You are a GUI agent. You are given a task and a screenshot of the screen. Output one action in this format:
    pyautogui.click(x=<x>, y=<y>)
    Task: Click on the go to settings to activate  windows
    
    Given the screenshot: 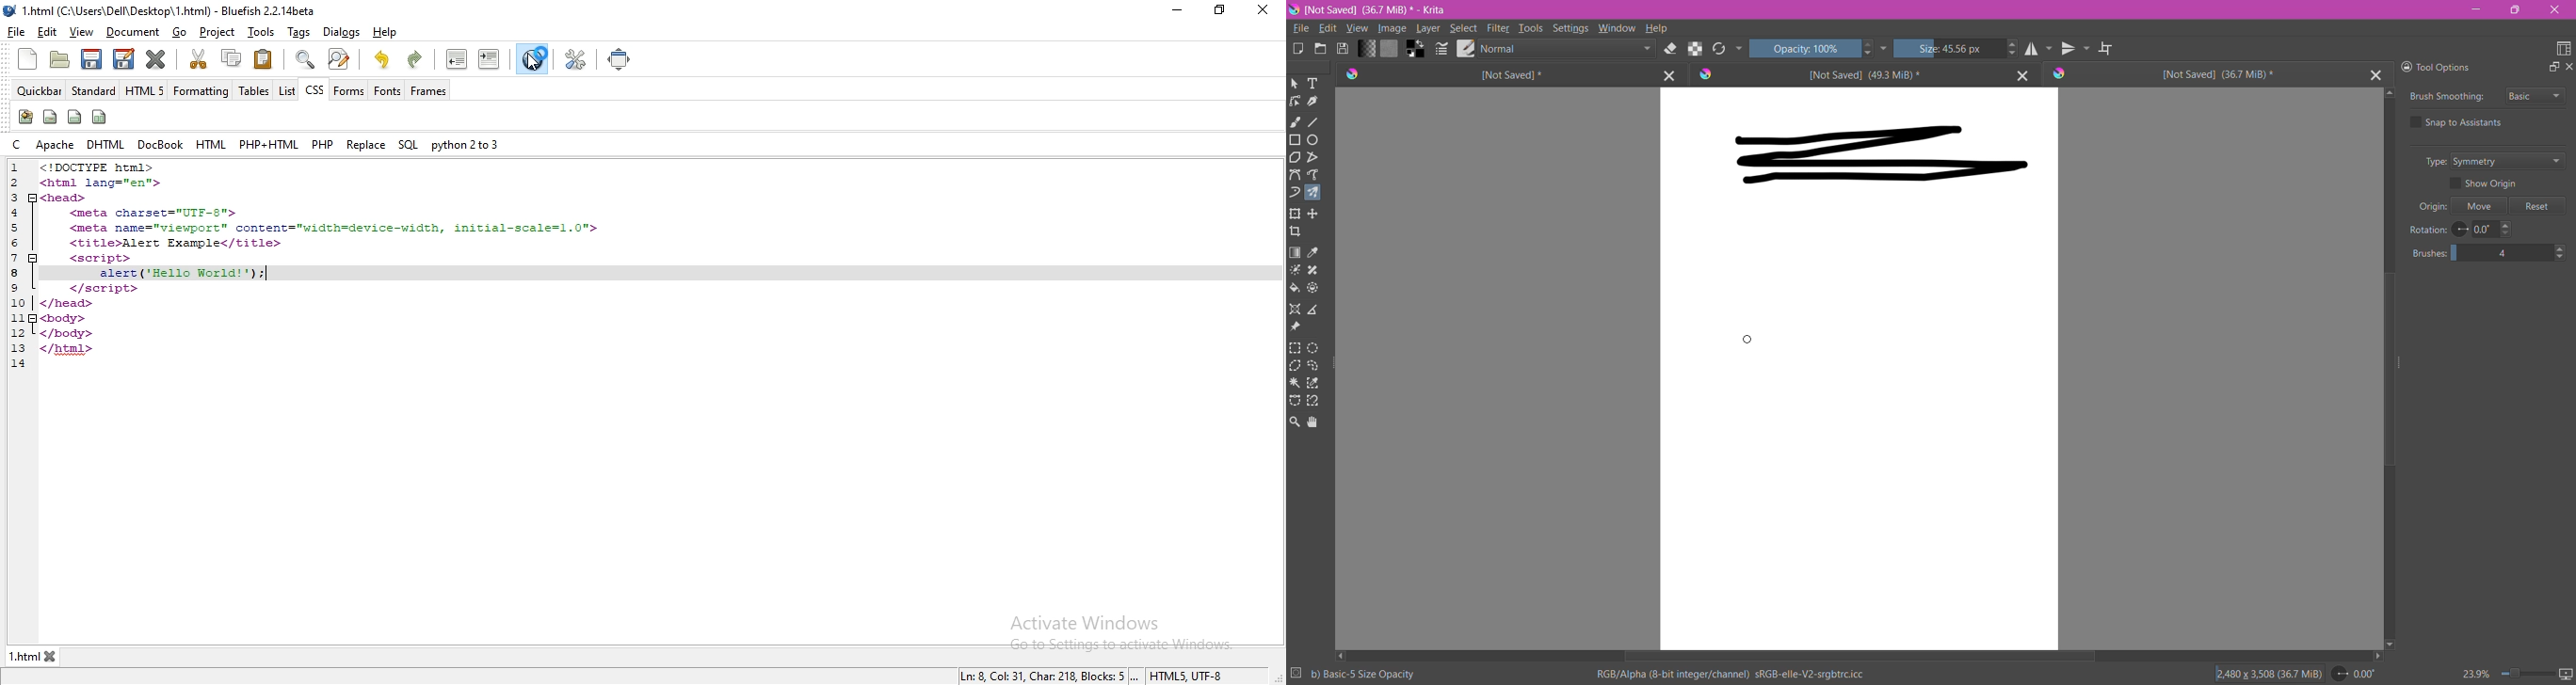 What is the action you would take?
    pyautogui.click(x=1114, y=646)
    